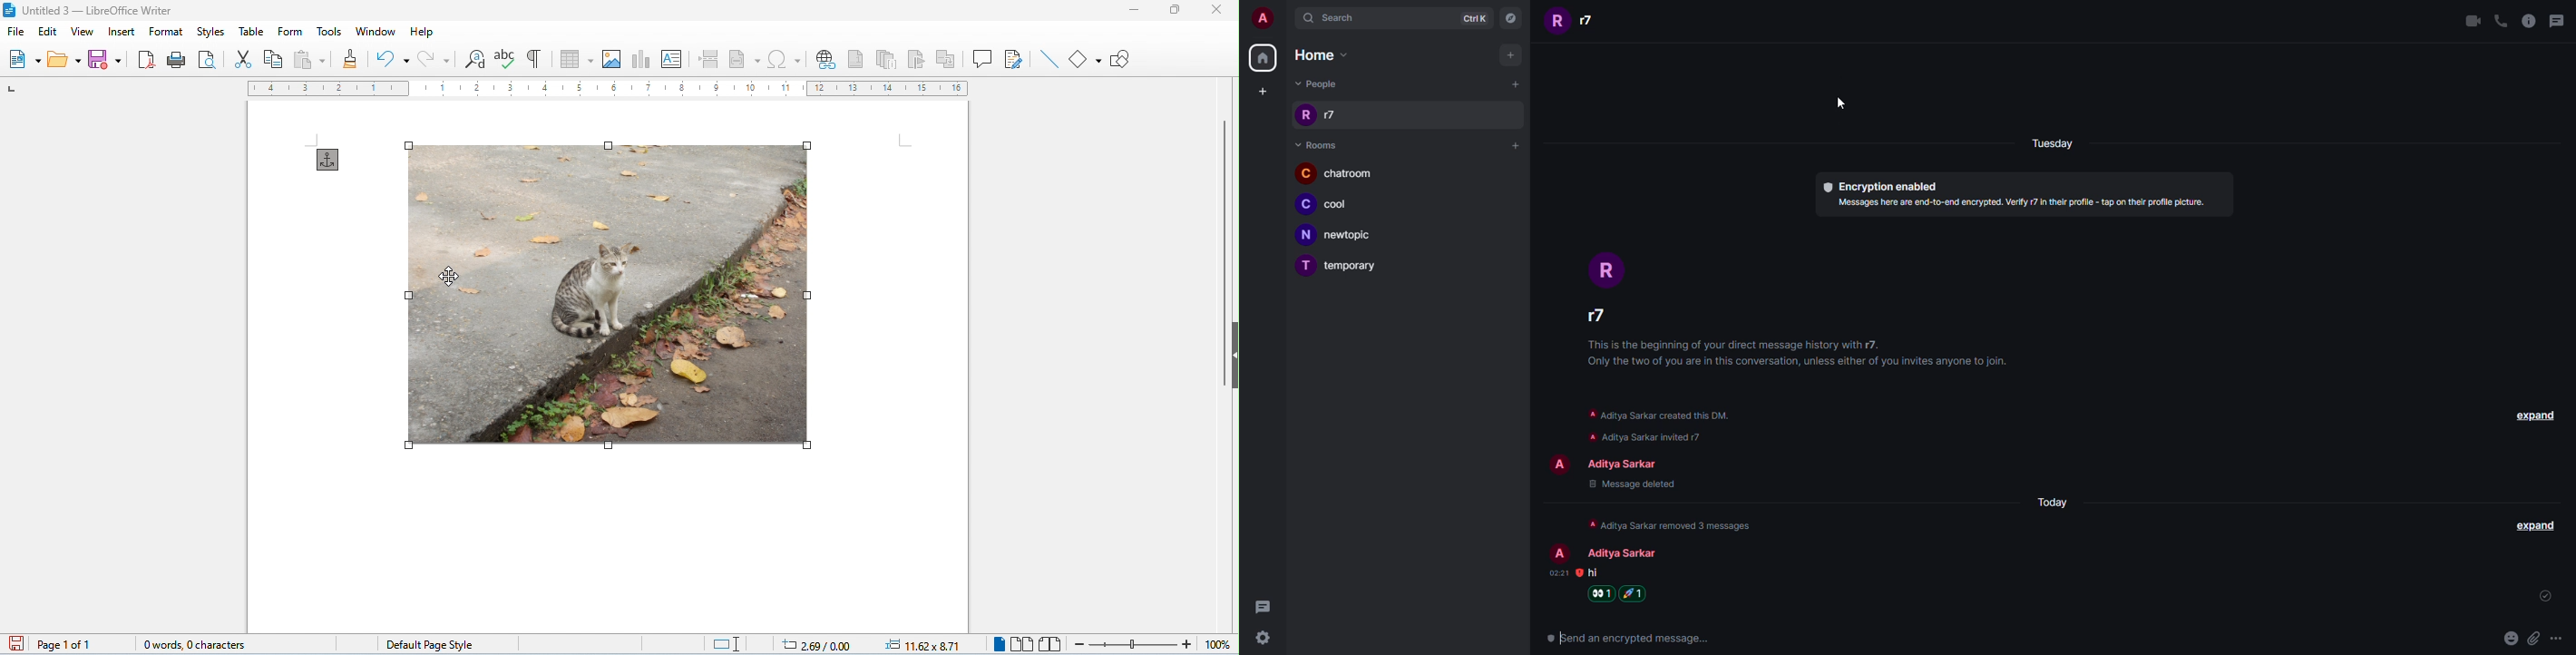 This screenshot has width=2576, height=672. Describe the element at coordinates (612, 60) in the screenshot. I see `insert image` at that location.